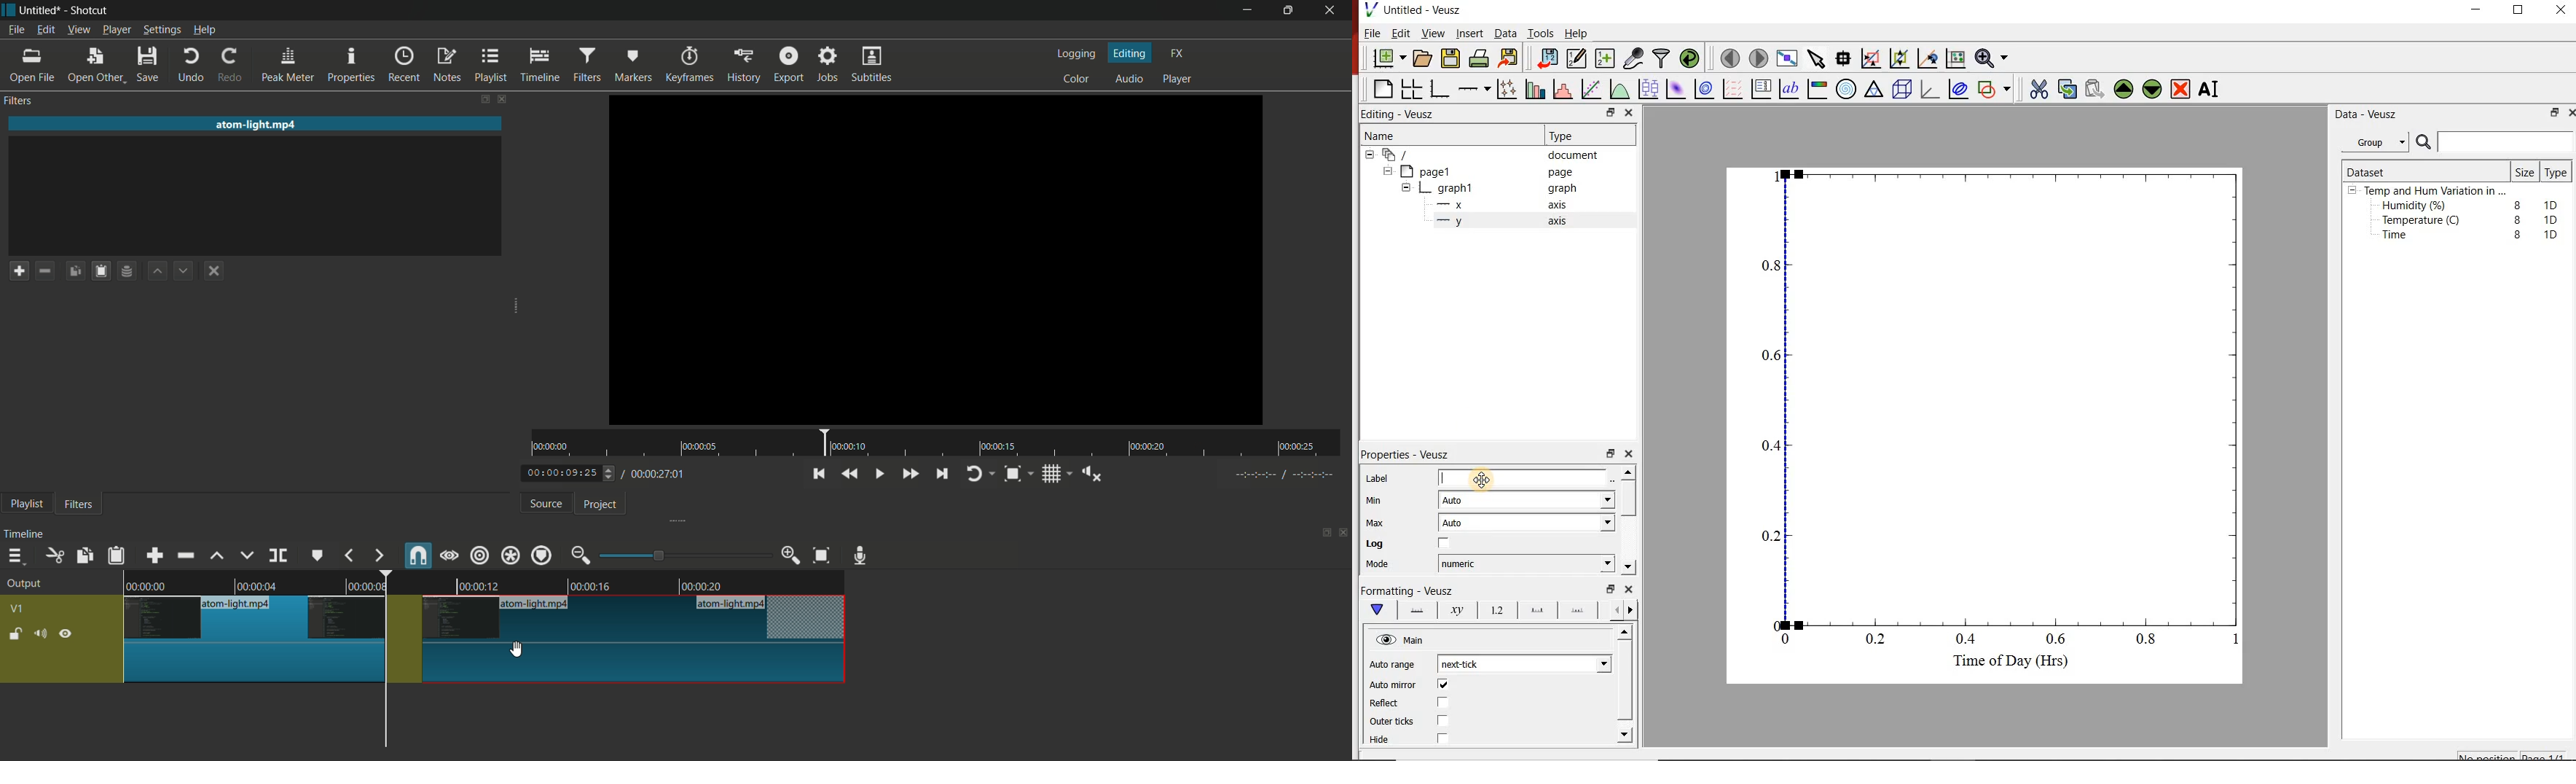 This screenshot has width=2576, height=784. Describe the element at coordinates (792, 555) in the screenshot. I see `zoom in` at that location.